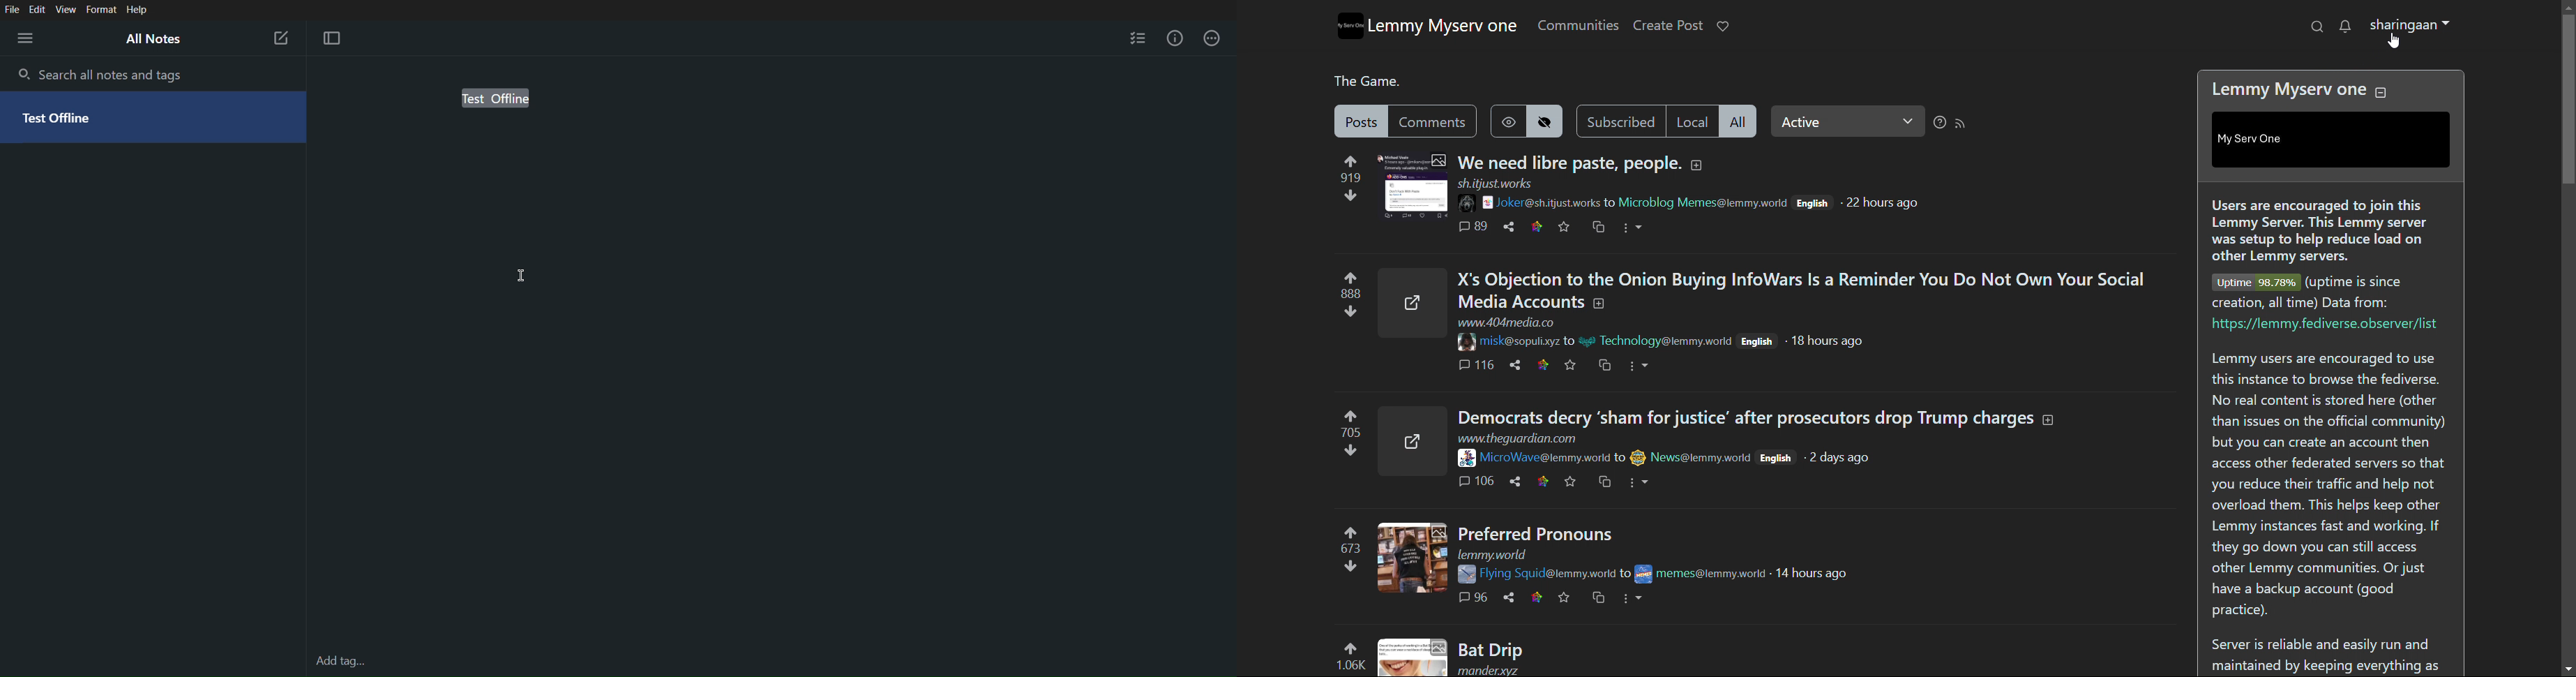 This screenshot has height=700, width=2576. I want to click on URL, so click(1498, 182).